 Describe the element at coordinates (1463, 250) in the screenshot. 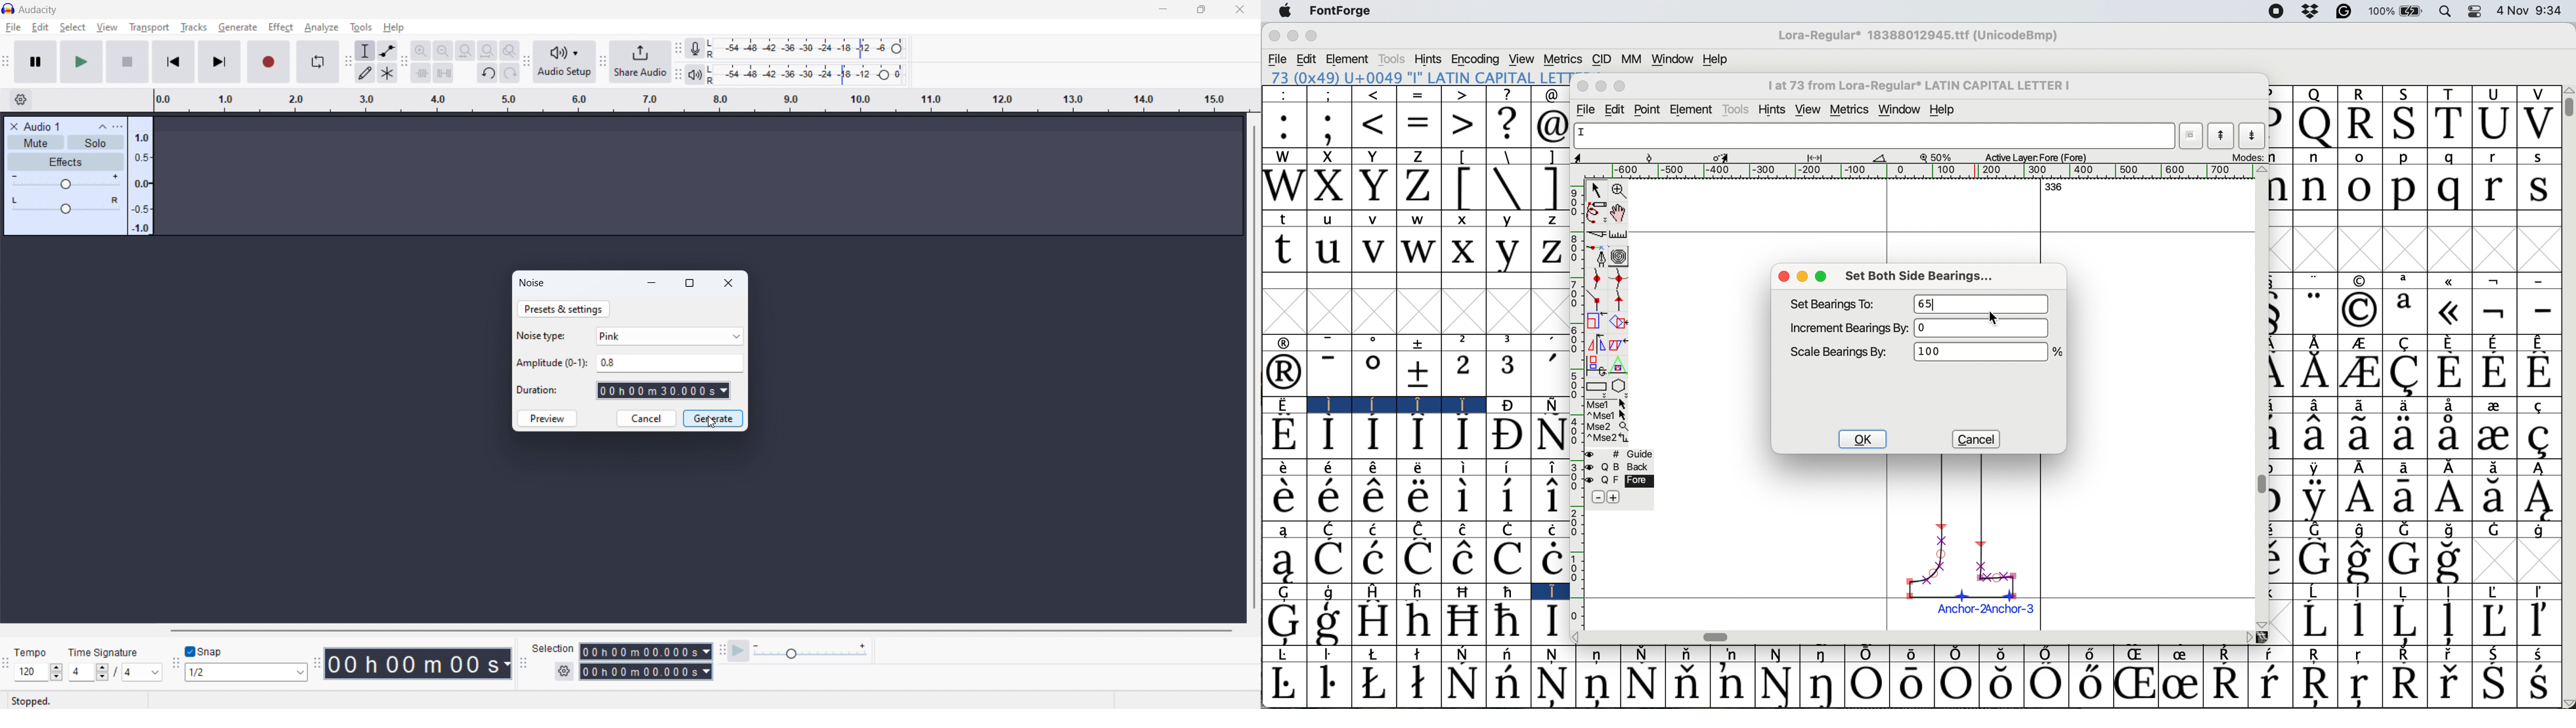

I see `x` at that location.